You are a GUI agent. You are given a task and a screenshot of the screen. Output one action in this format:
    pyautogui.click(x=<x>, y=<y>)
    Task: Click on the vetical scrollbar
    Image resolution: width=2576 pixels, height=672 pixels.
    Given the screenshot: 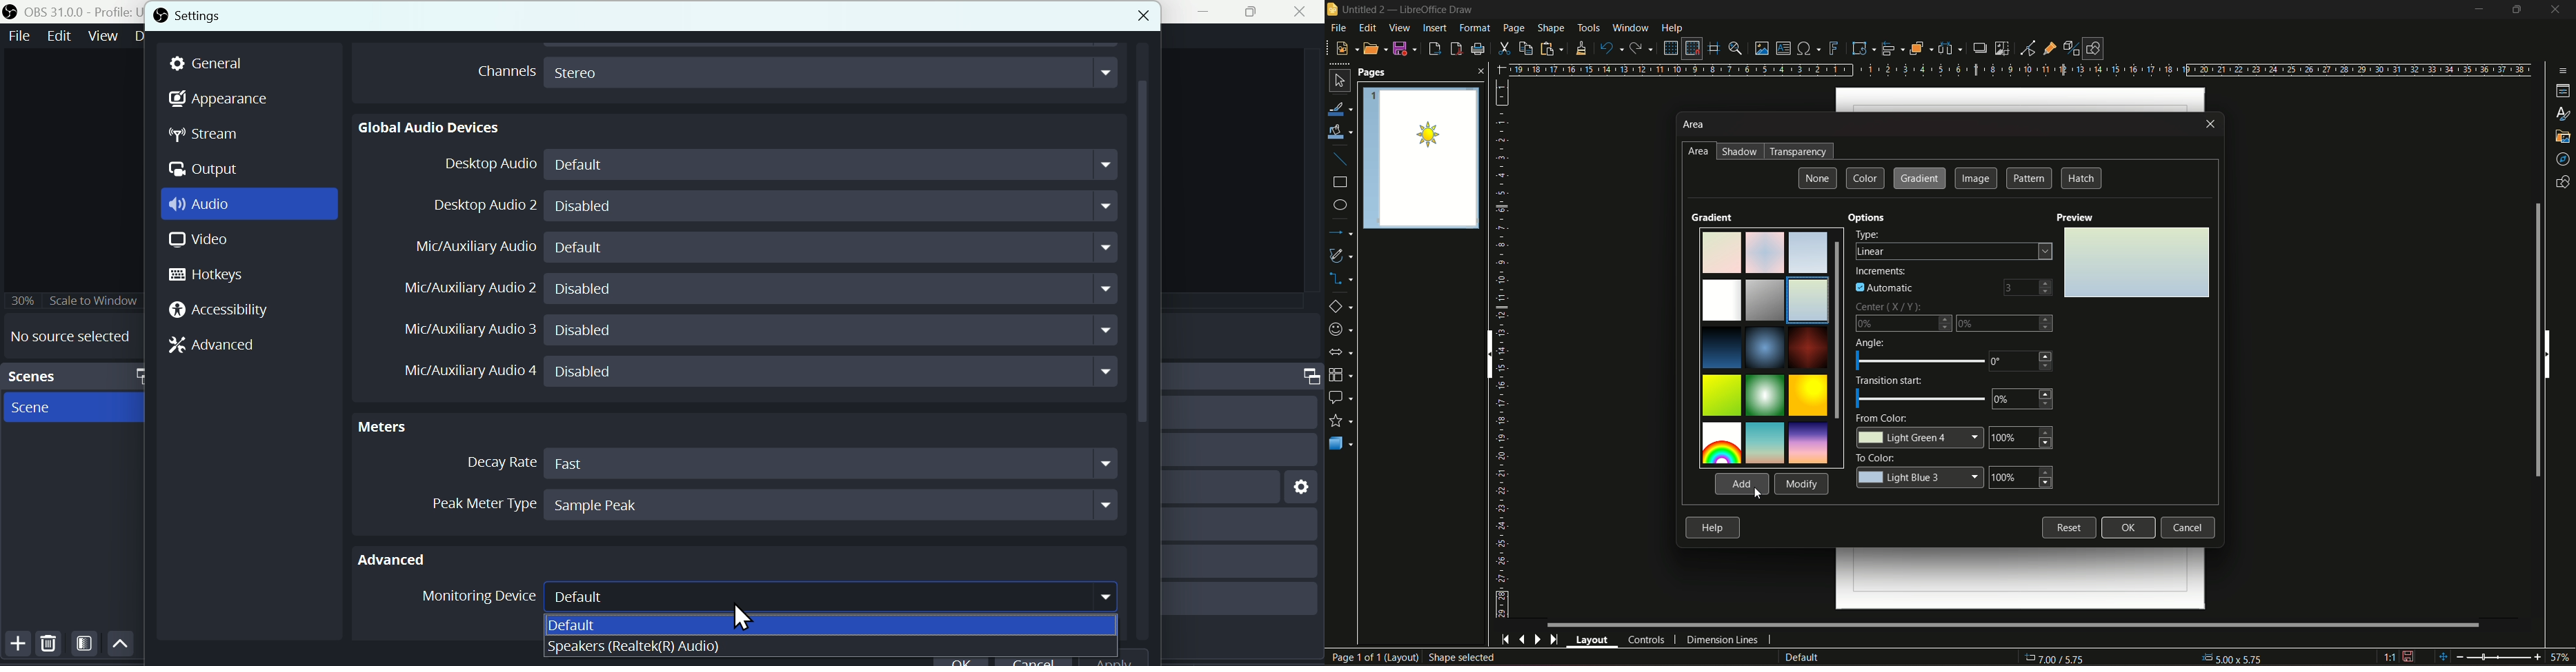 What is the action you would take?
    pyautogui.click(x=1141, y=345)
    